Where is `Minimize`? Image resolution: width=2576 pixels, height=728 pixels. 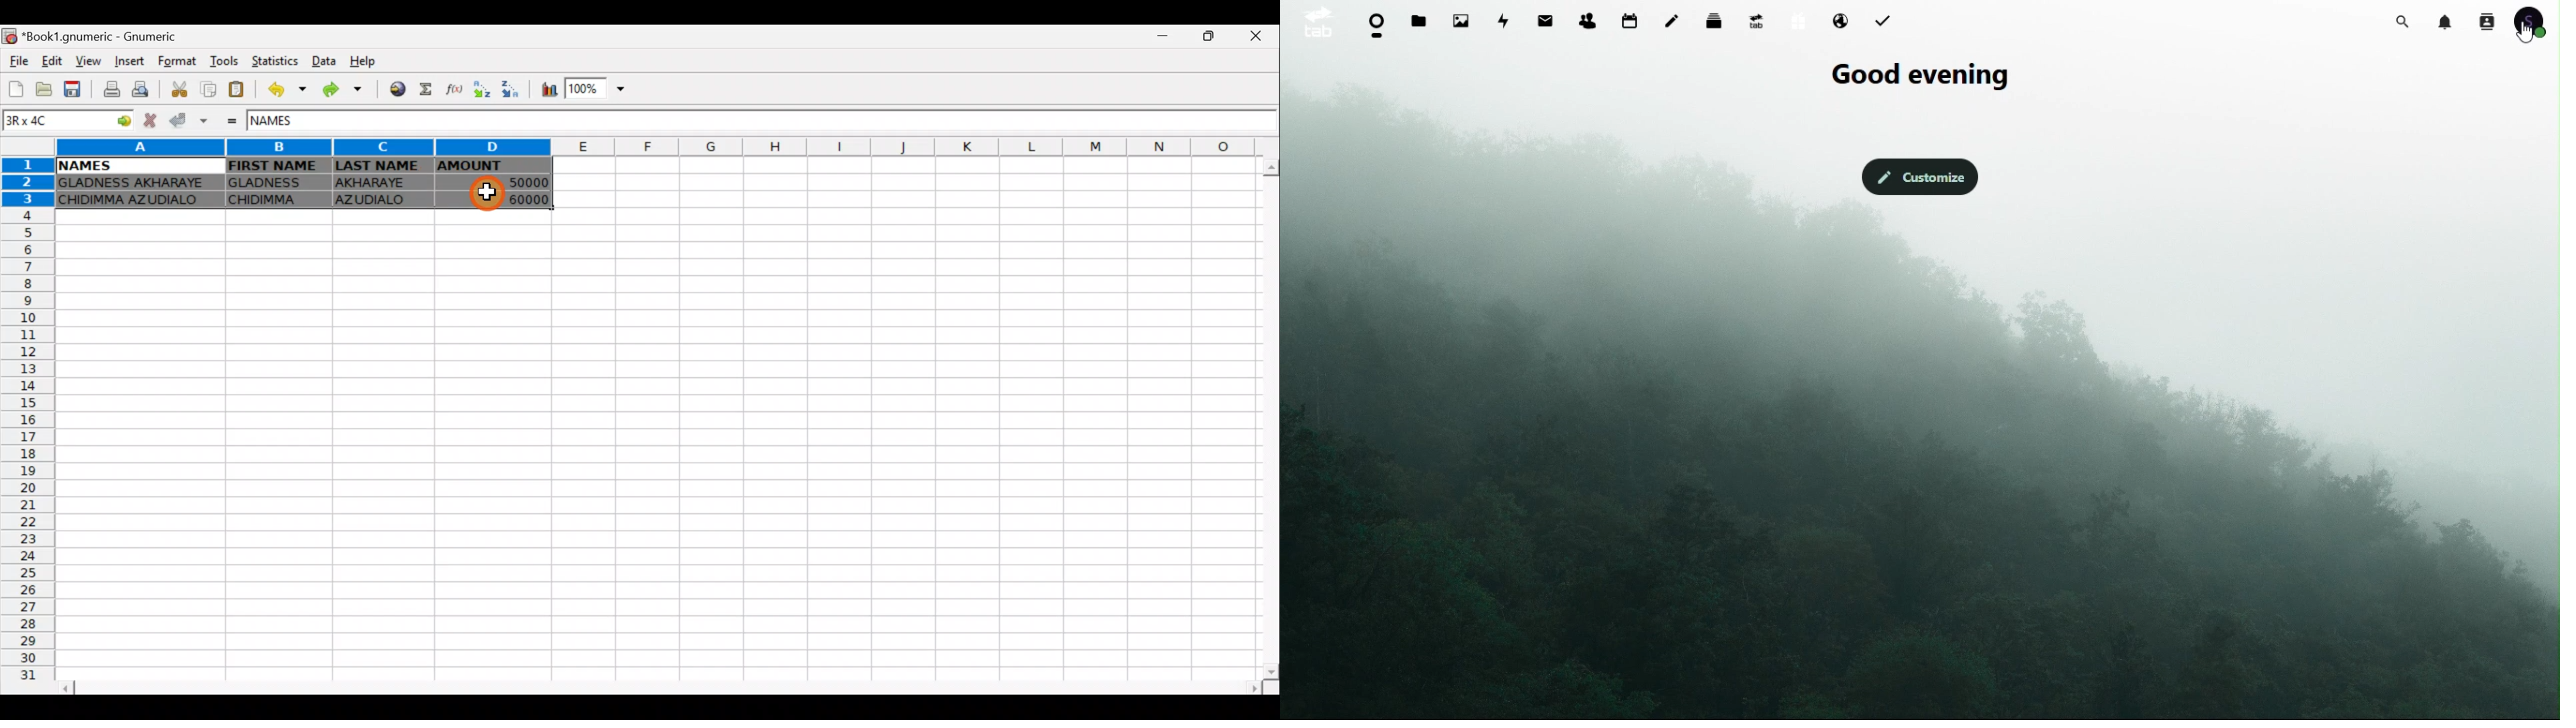 Minimize is located at coordinates (1163, 39).